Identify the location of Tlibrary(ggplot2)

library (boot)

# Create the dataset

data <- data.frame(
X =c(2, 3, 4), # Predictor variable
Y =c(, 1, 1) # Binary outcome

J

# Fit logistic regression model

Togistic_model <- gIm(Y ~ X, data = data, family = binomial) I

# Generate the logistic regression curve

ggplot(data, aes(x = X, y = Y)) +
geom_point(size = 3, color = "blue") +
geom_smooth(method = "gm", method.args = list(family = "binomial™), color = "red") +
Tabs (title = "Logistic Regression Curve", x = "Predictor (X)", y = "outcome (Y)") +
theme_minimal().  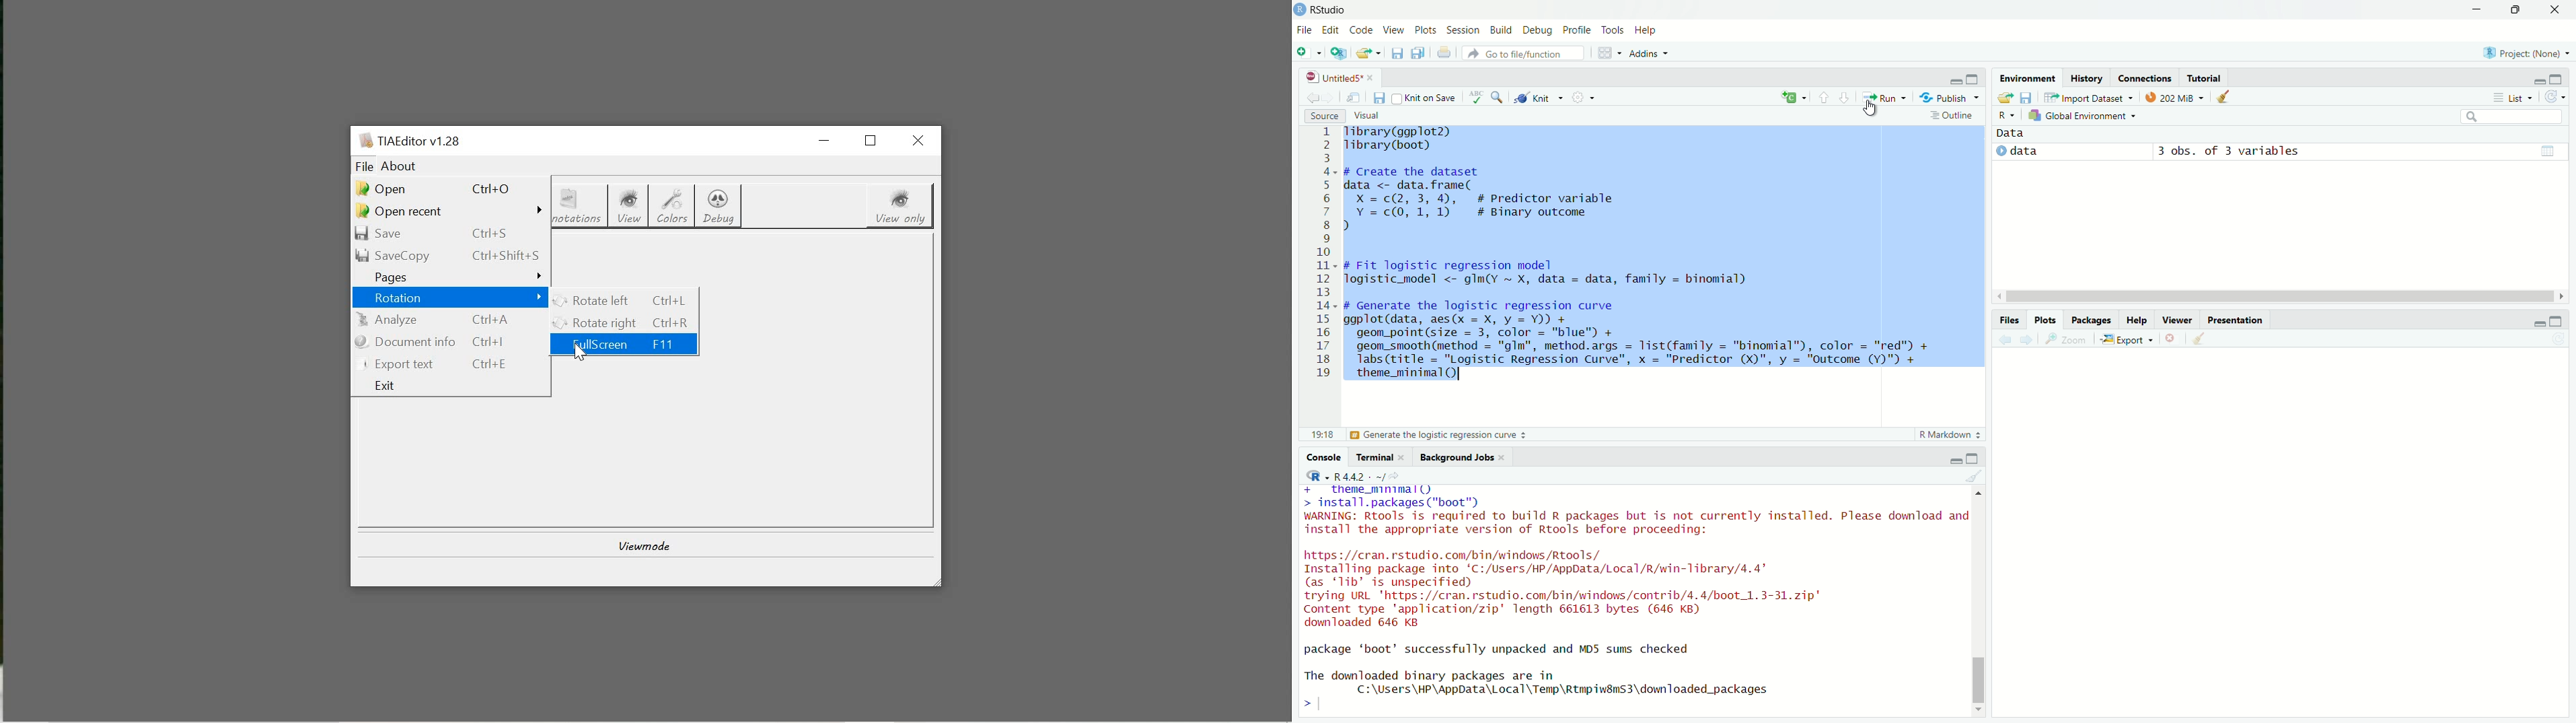
(1638, 258).